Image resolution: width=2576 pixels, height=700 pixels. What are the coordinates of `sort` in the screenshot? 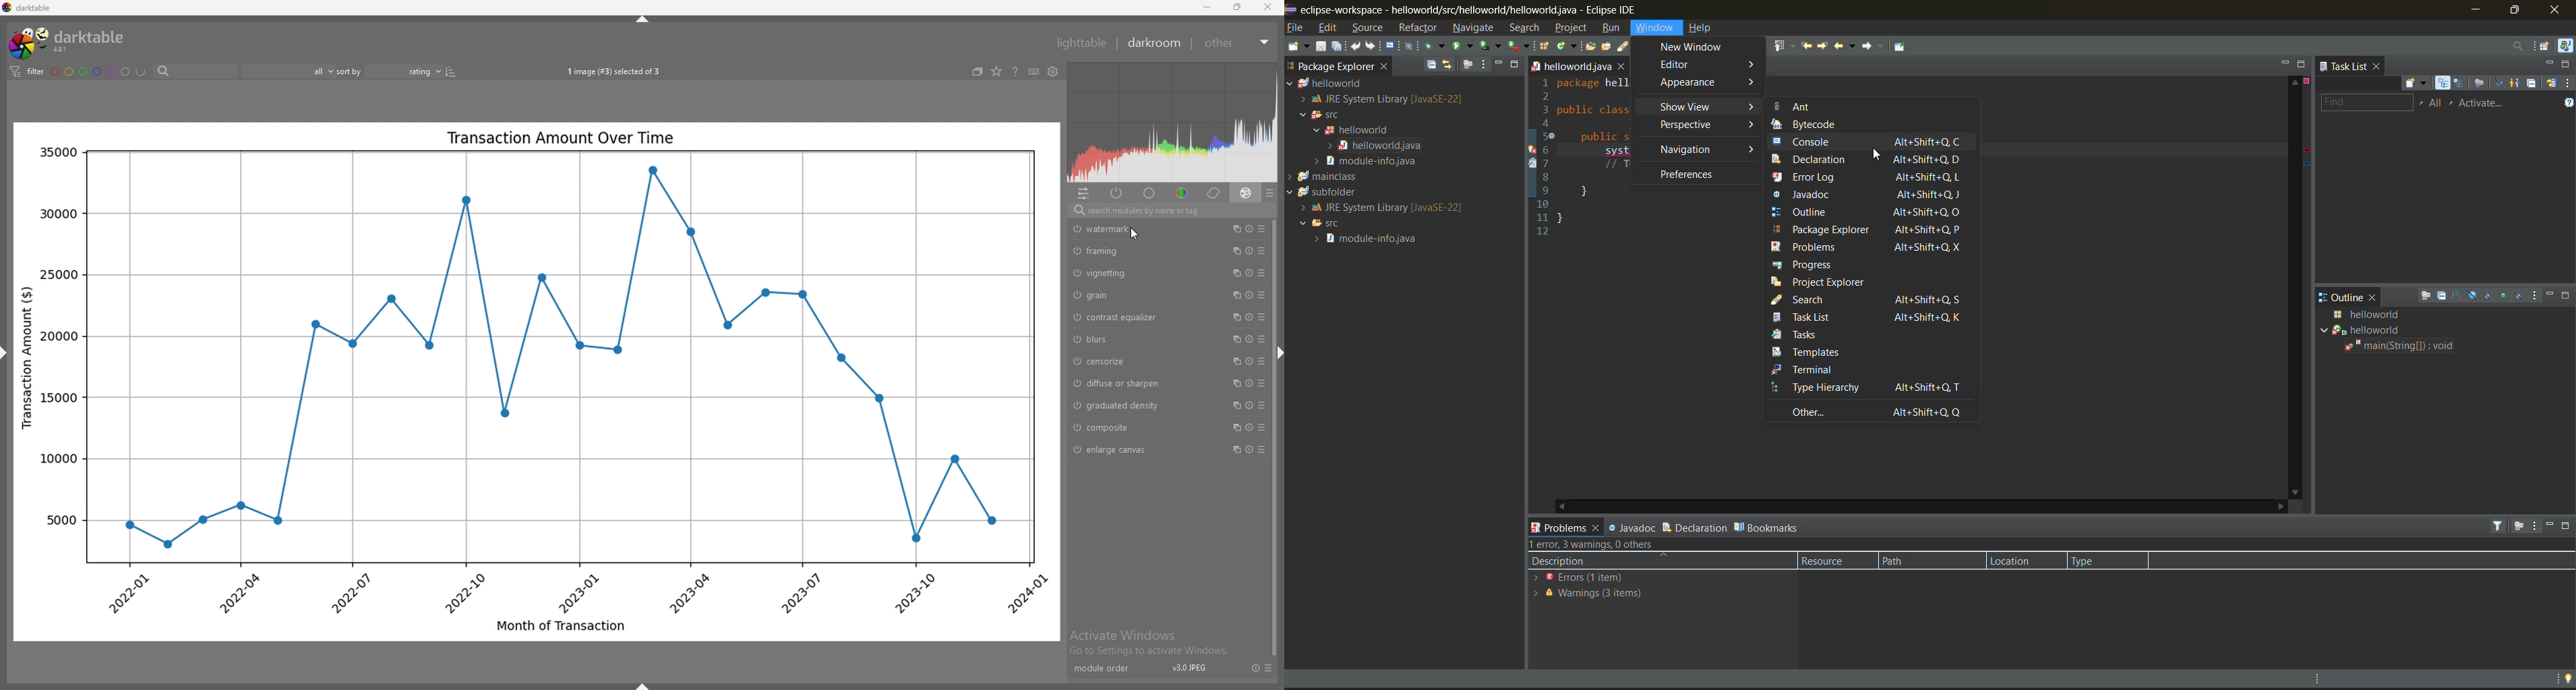 It's located at (2461, 296).